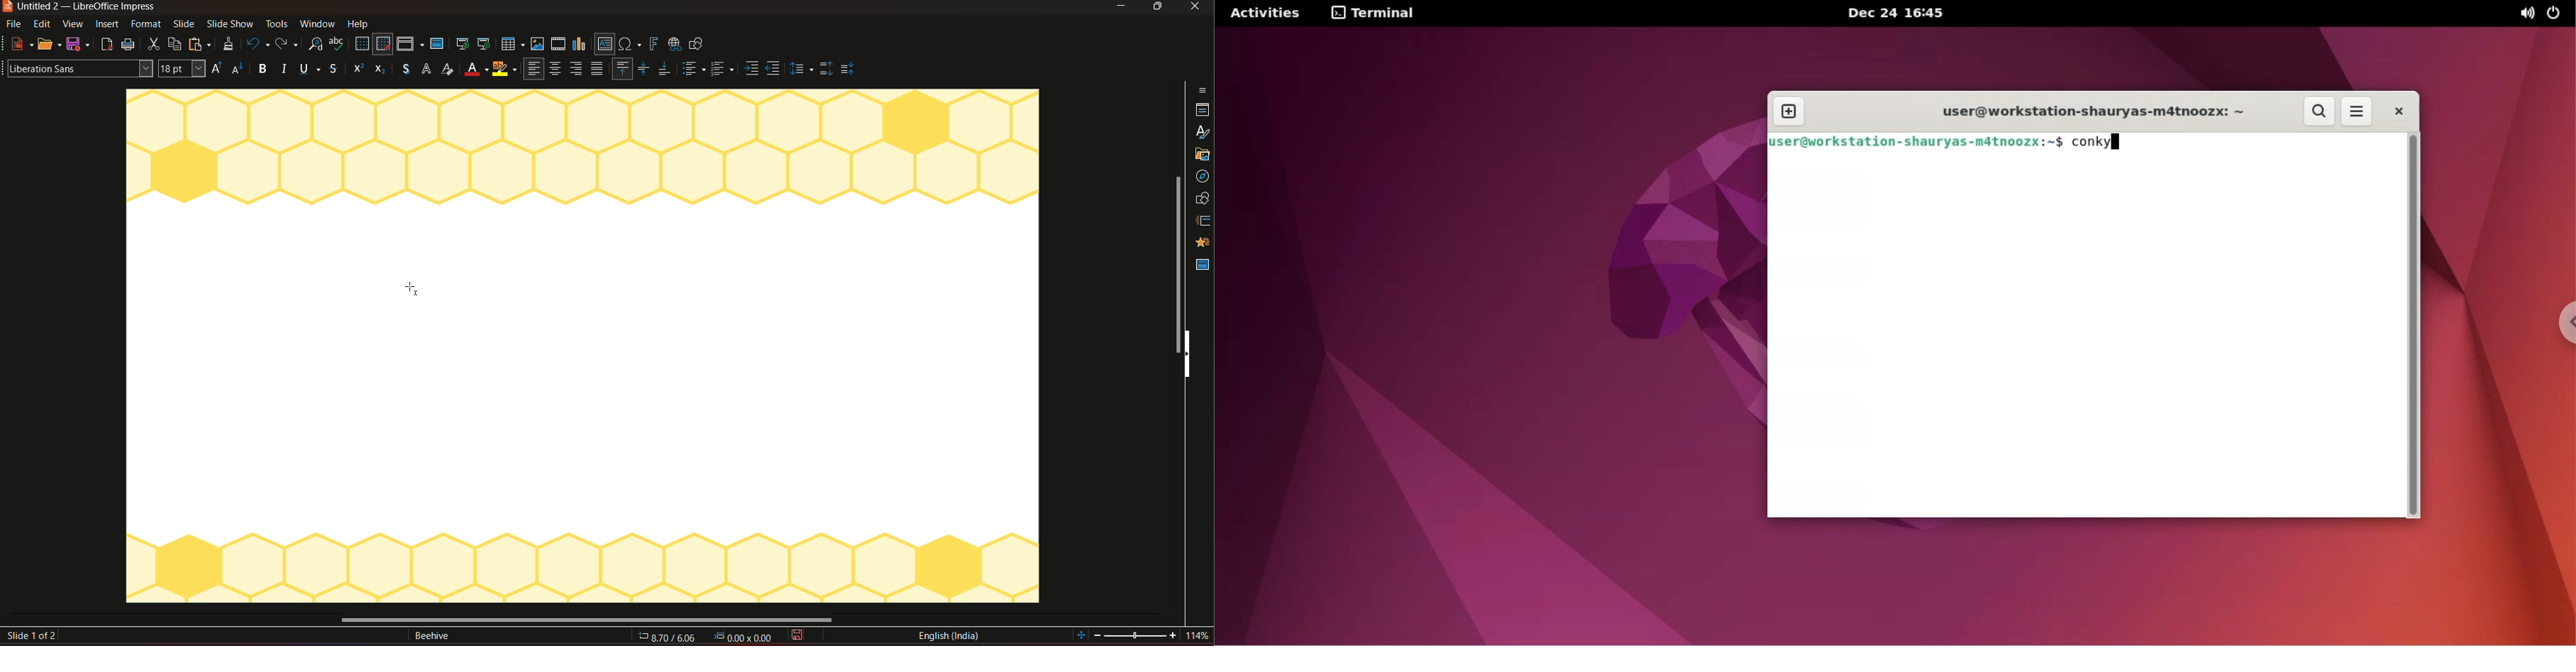  What do you see at coordinates (462, 44) in the screenshot?
I see `start from first slide` at bounding box center [462, 44].